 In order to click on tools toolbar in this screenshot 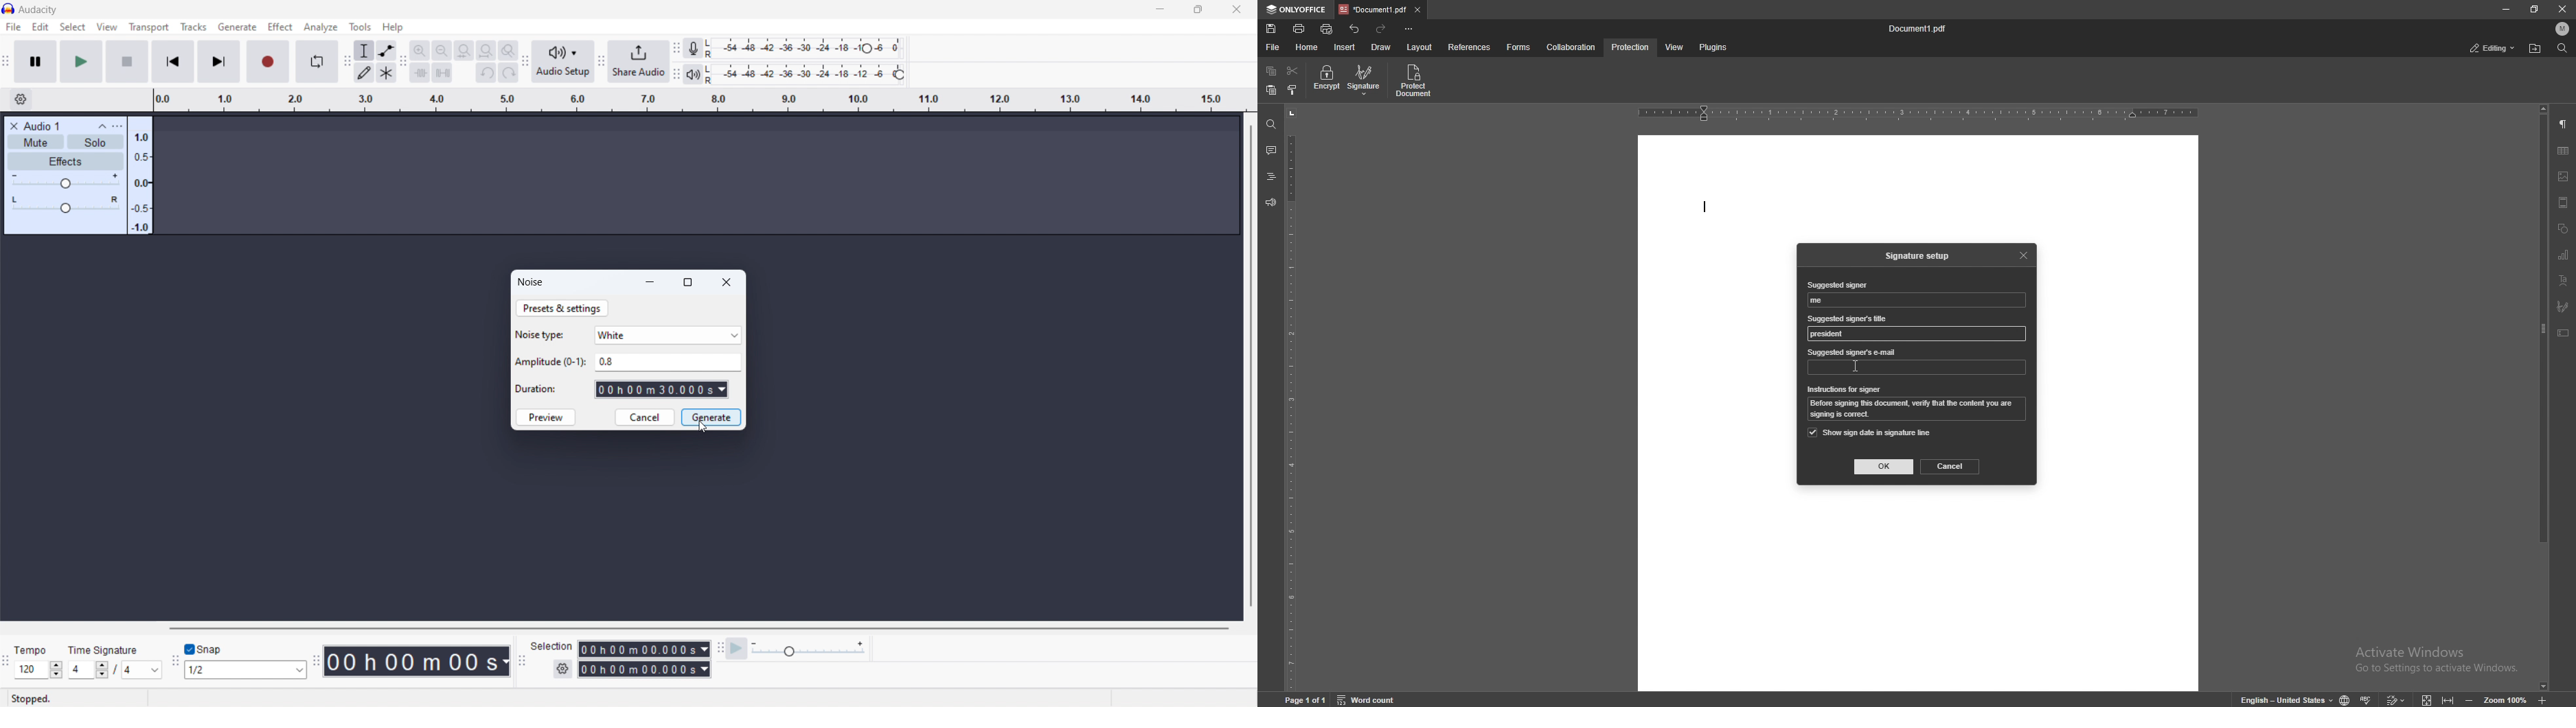, I will do `click(347, 63)`.